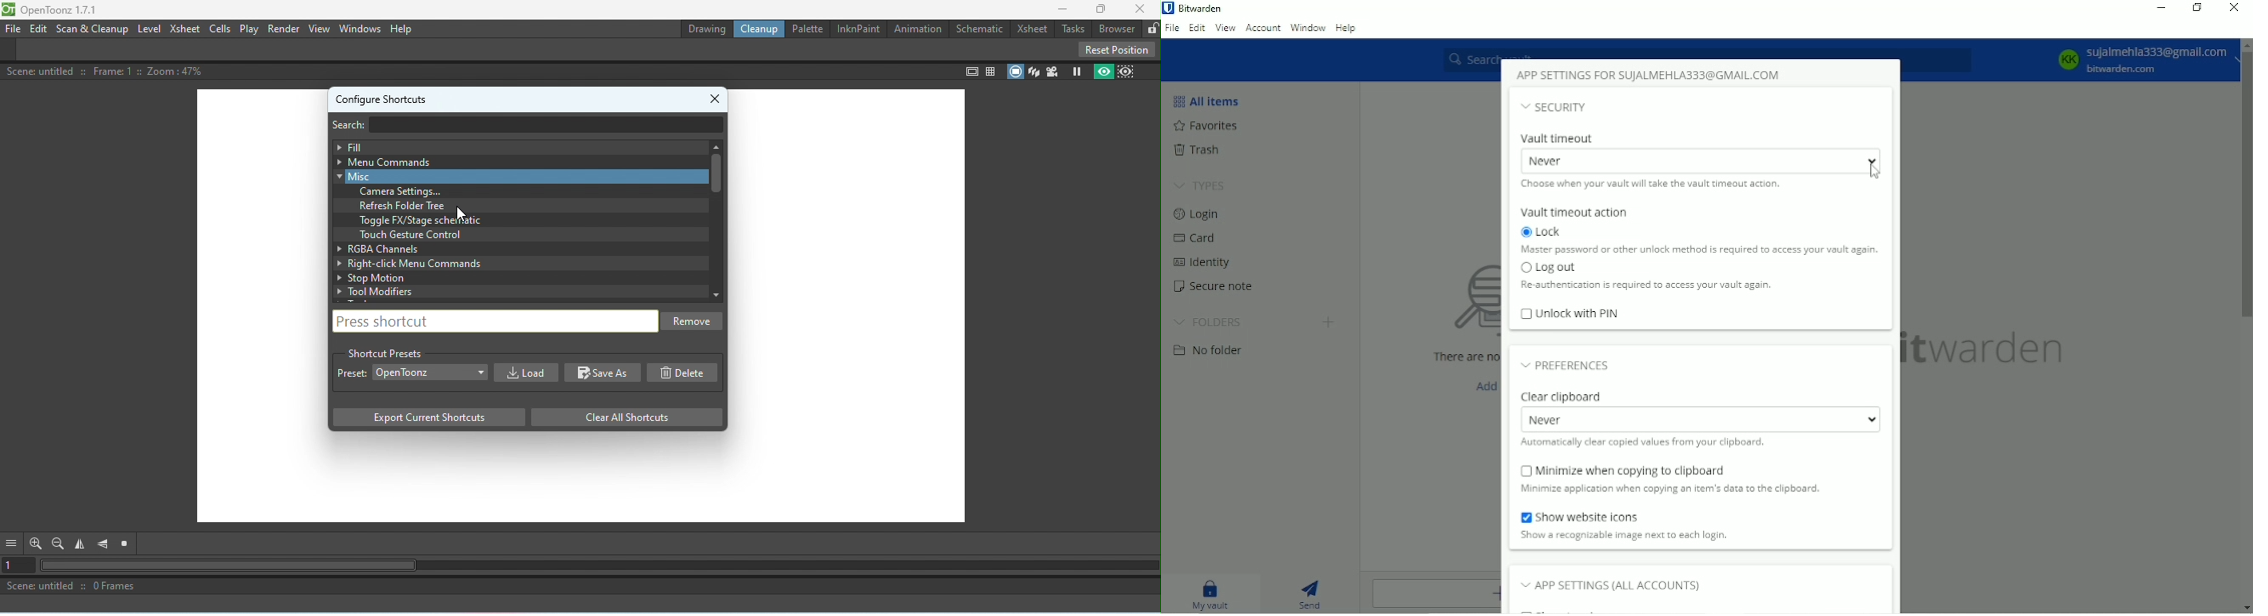  I want to click on Maximize, so click(1103, 9).